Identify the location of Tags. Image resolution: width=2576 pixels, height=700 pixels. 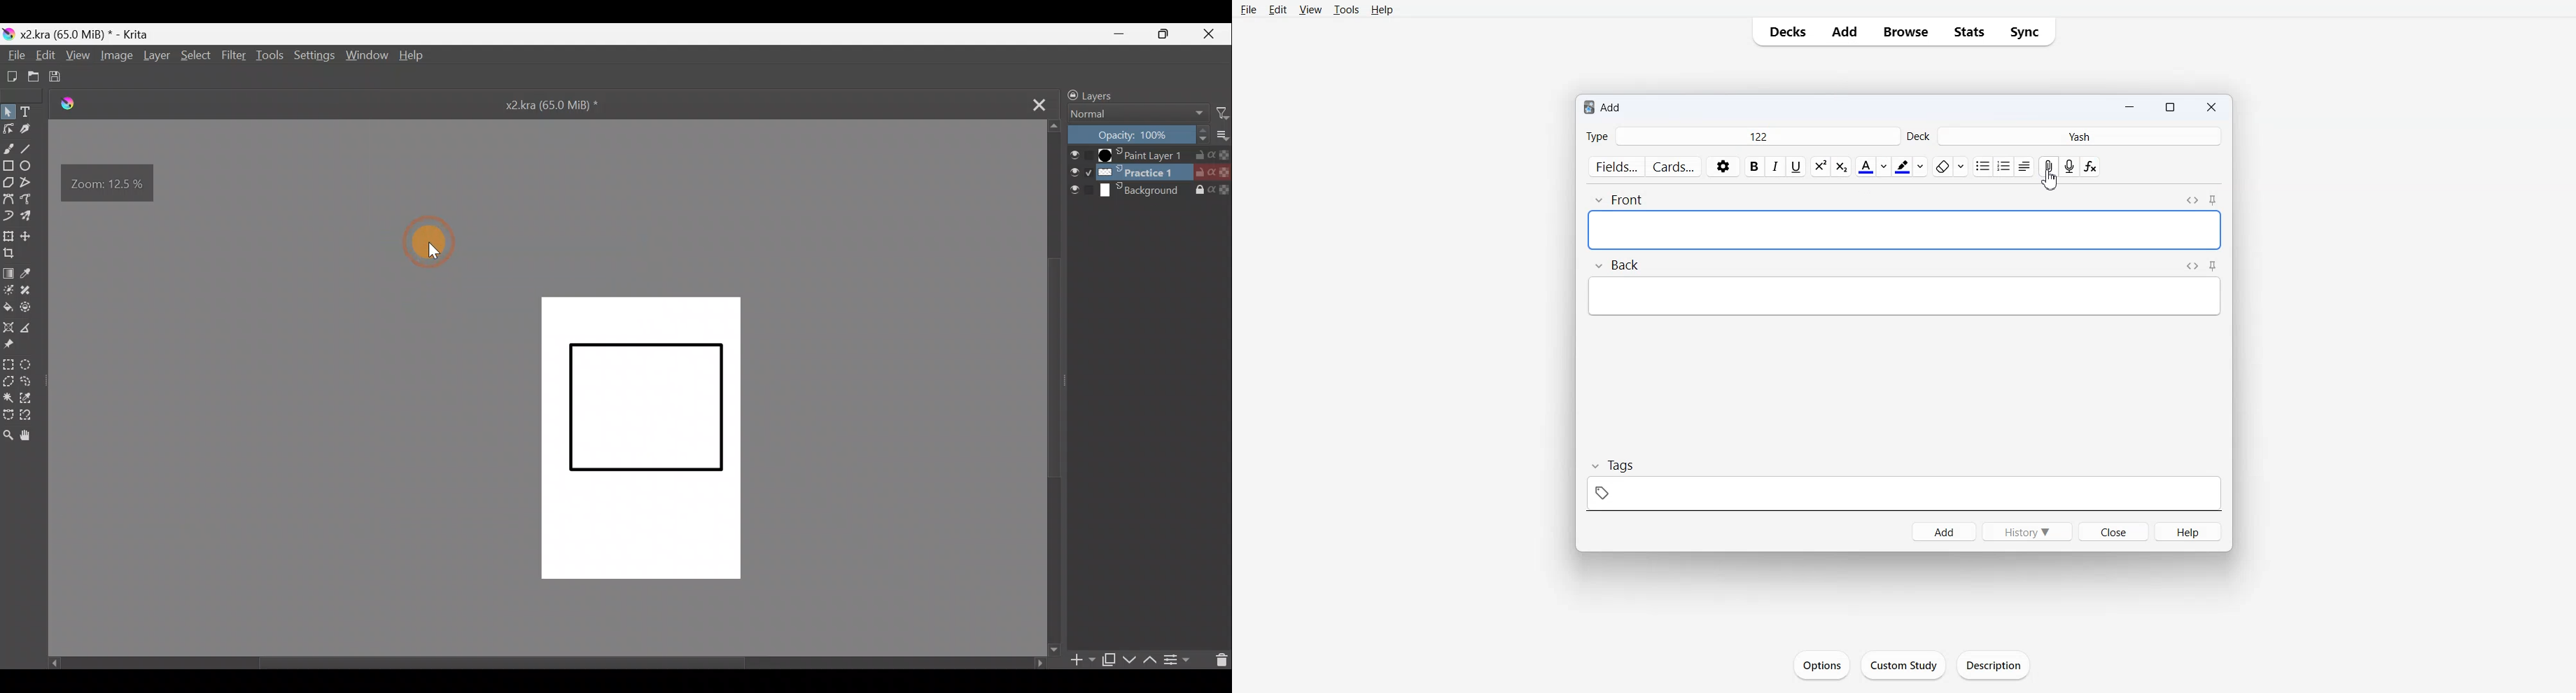
(1617, 465).